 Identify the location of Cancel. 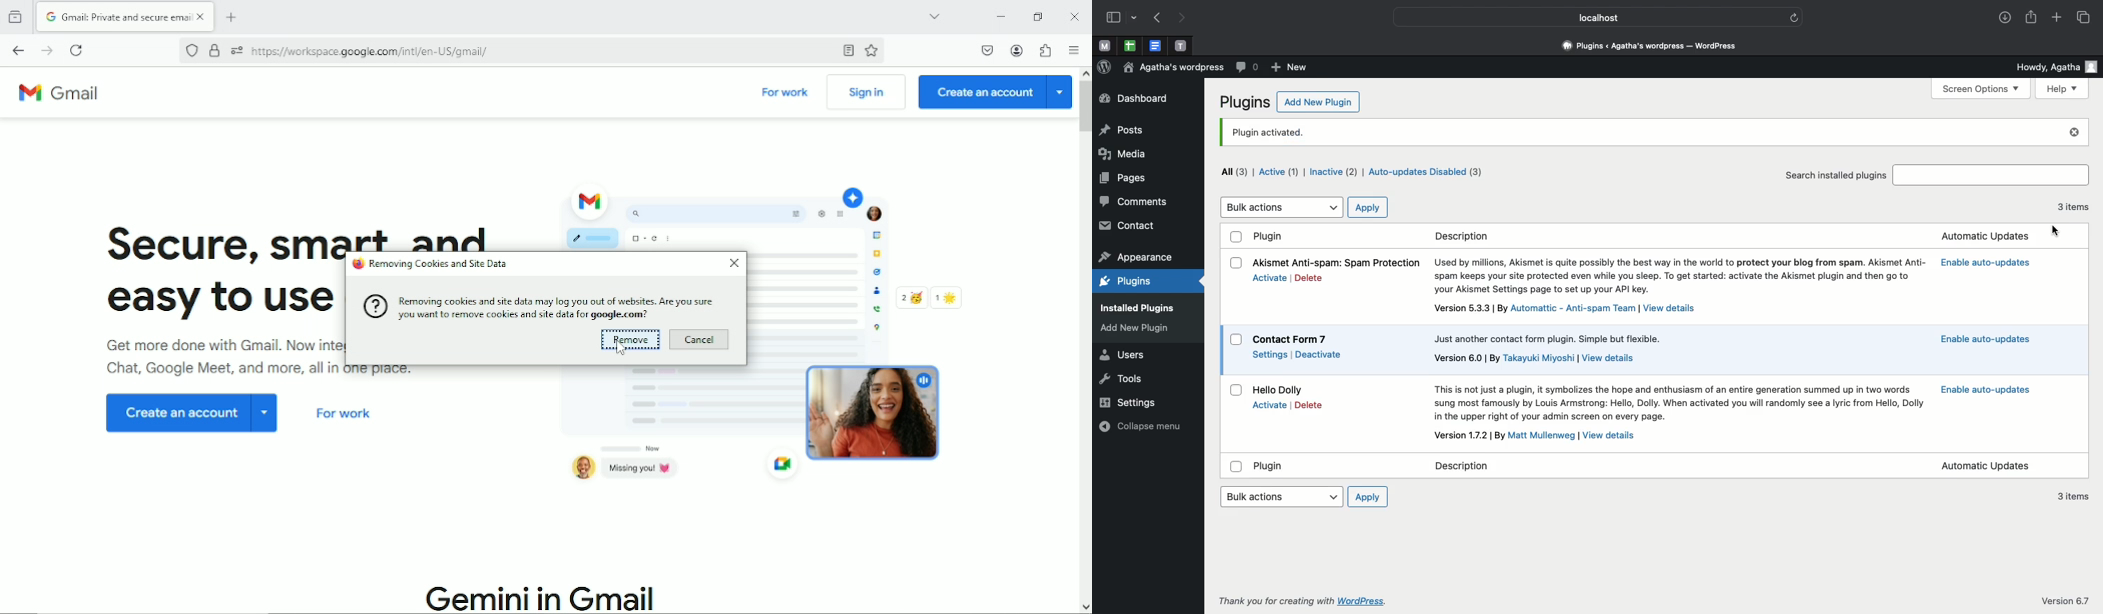
(699, 340).